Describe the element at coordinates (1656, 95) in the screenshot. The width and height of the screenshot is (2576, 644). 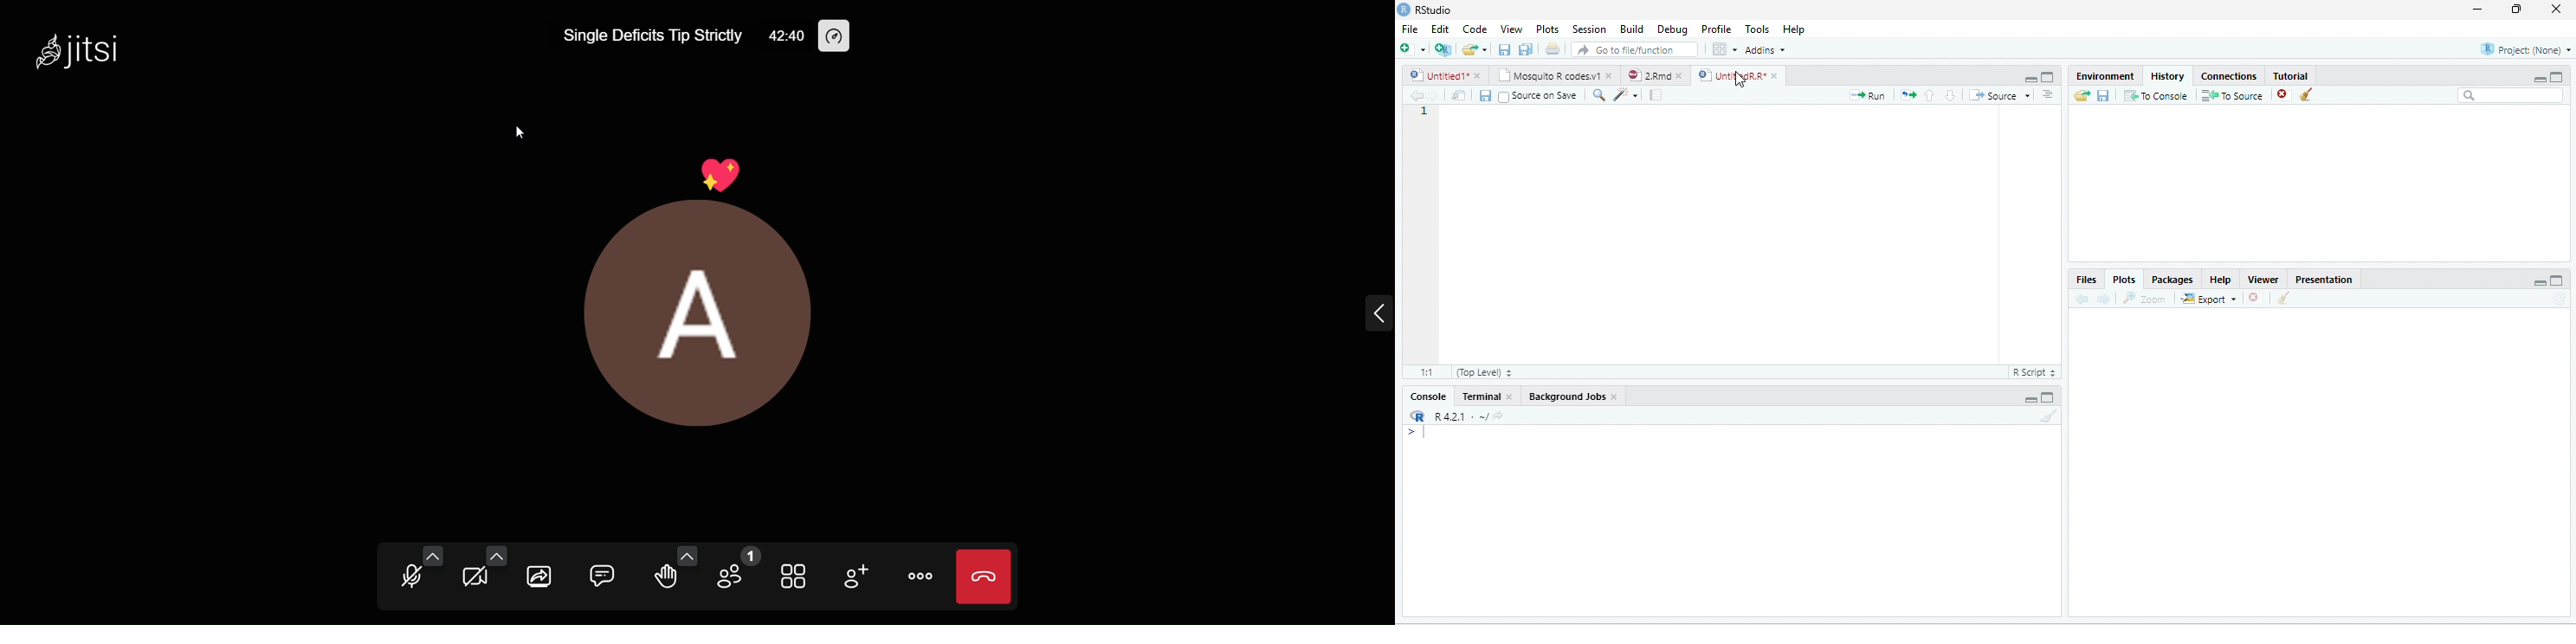
I see `Compile Report` at that location.